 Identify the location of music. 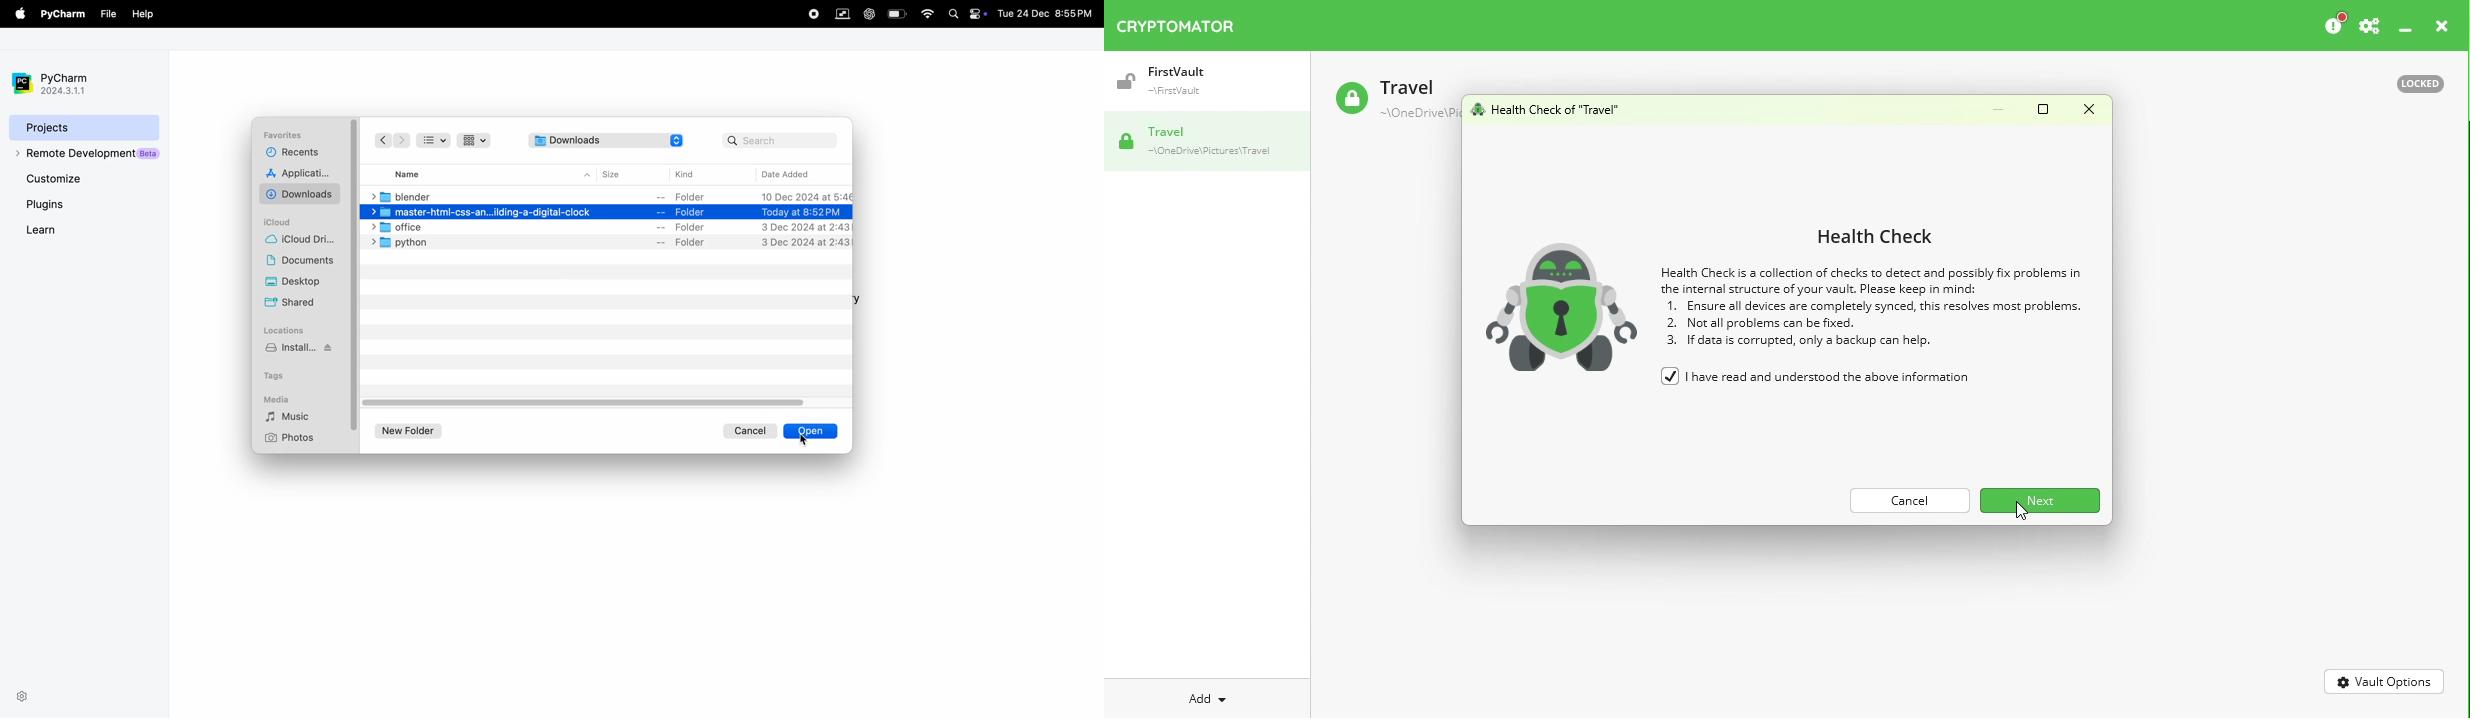
(296, 417).